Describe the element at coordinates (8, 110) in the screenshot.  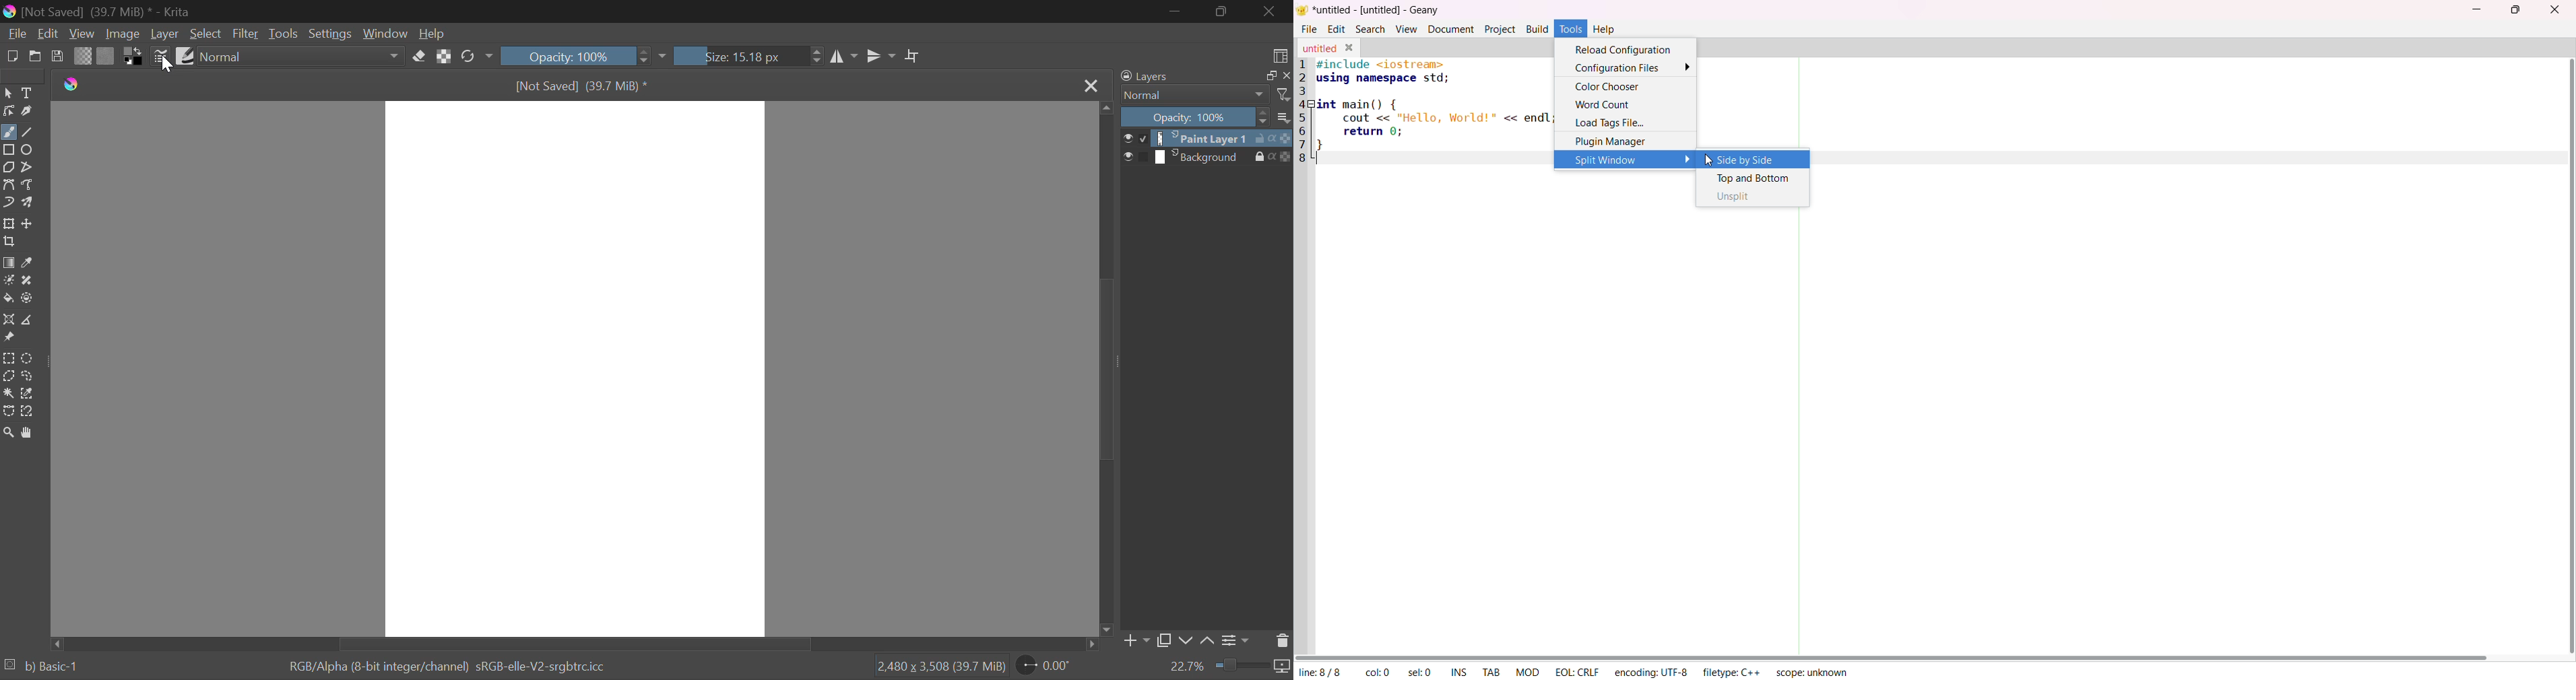
I see `Edit Shapes` at that location.